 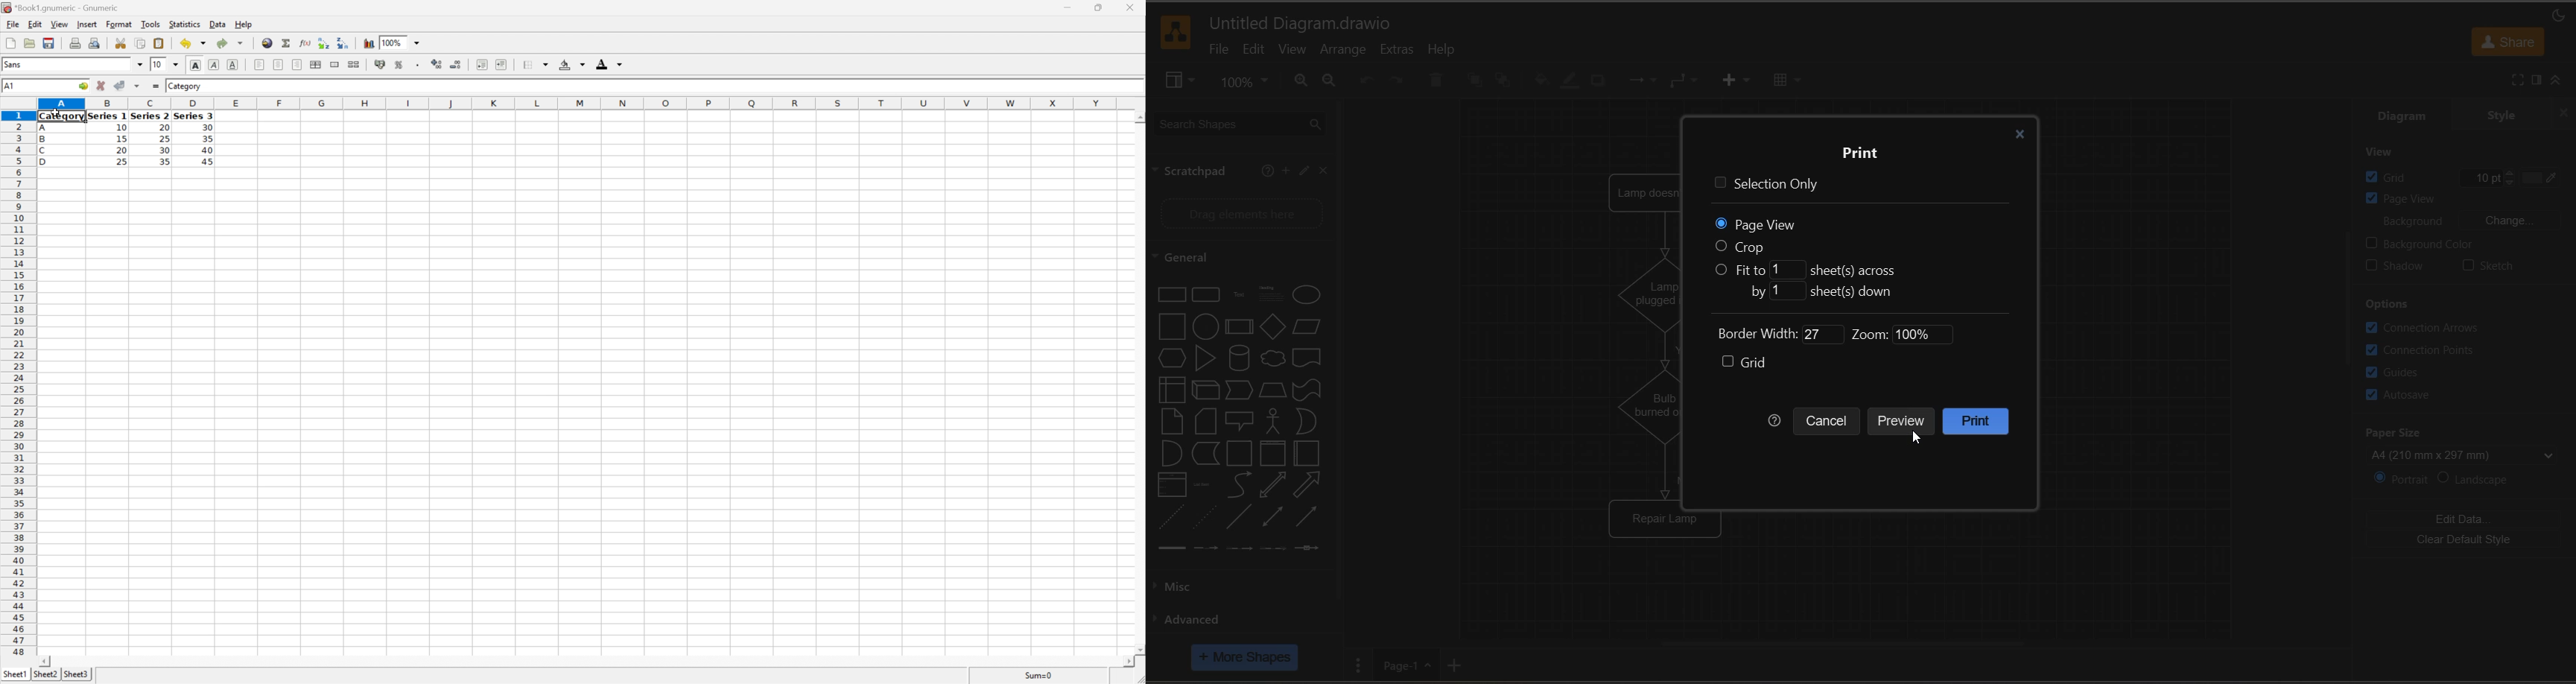 What do you see at coordinates (14, 675) in the screenshot?
I see `Sheet1` at bounding box center [14, 675].